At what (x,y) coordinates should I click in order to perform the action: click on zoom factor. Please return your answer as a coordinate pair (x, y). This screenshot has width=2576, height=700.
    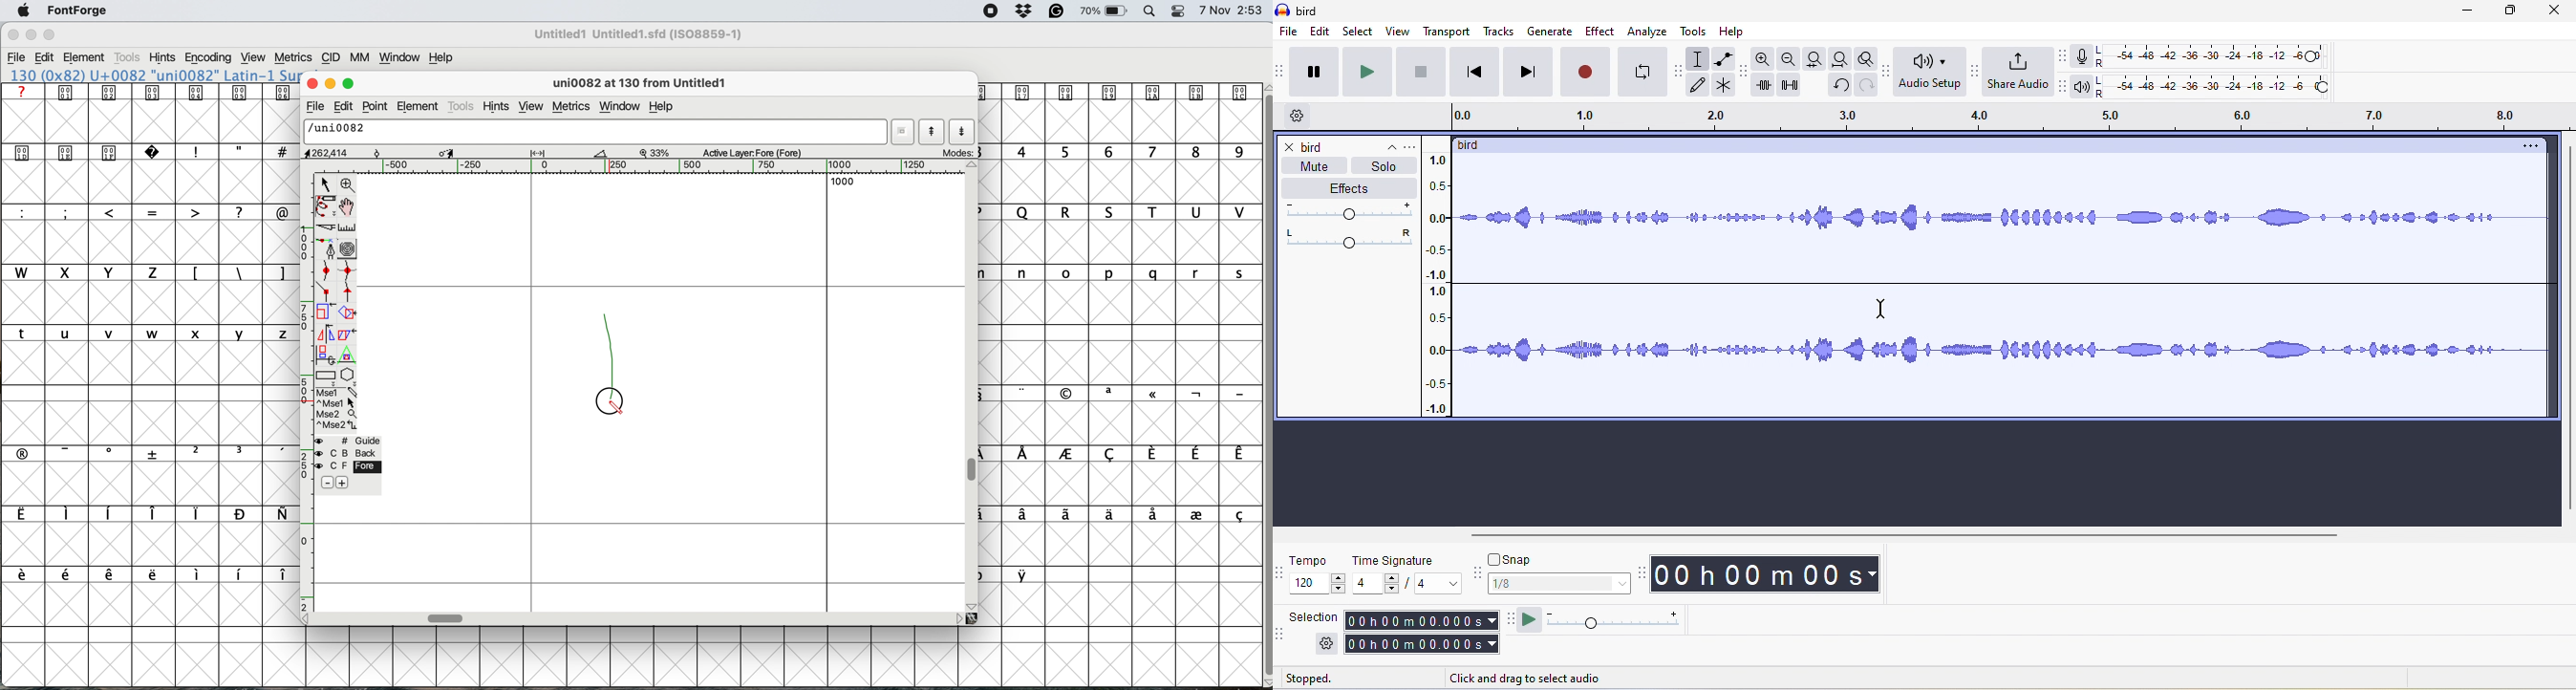
    Looking at the image, I should click on (656, 152).